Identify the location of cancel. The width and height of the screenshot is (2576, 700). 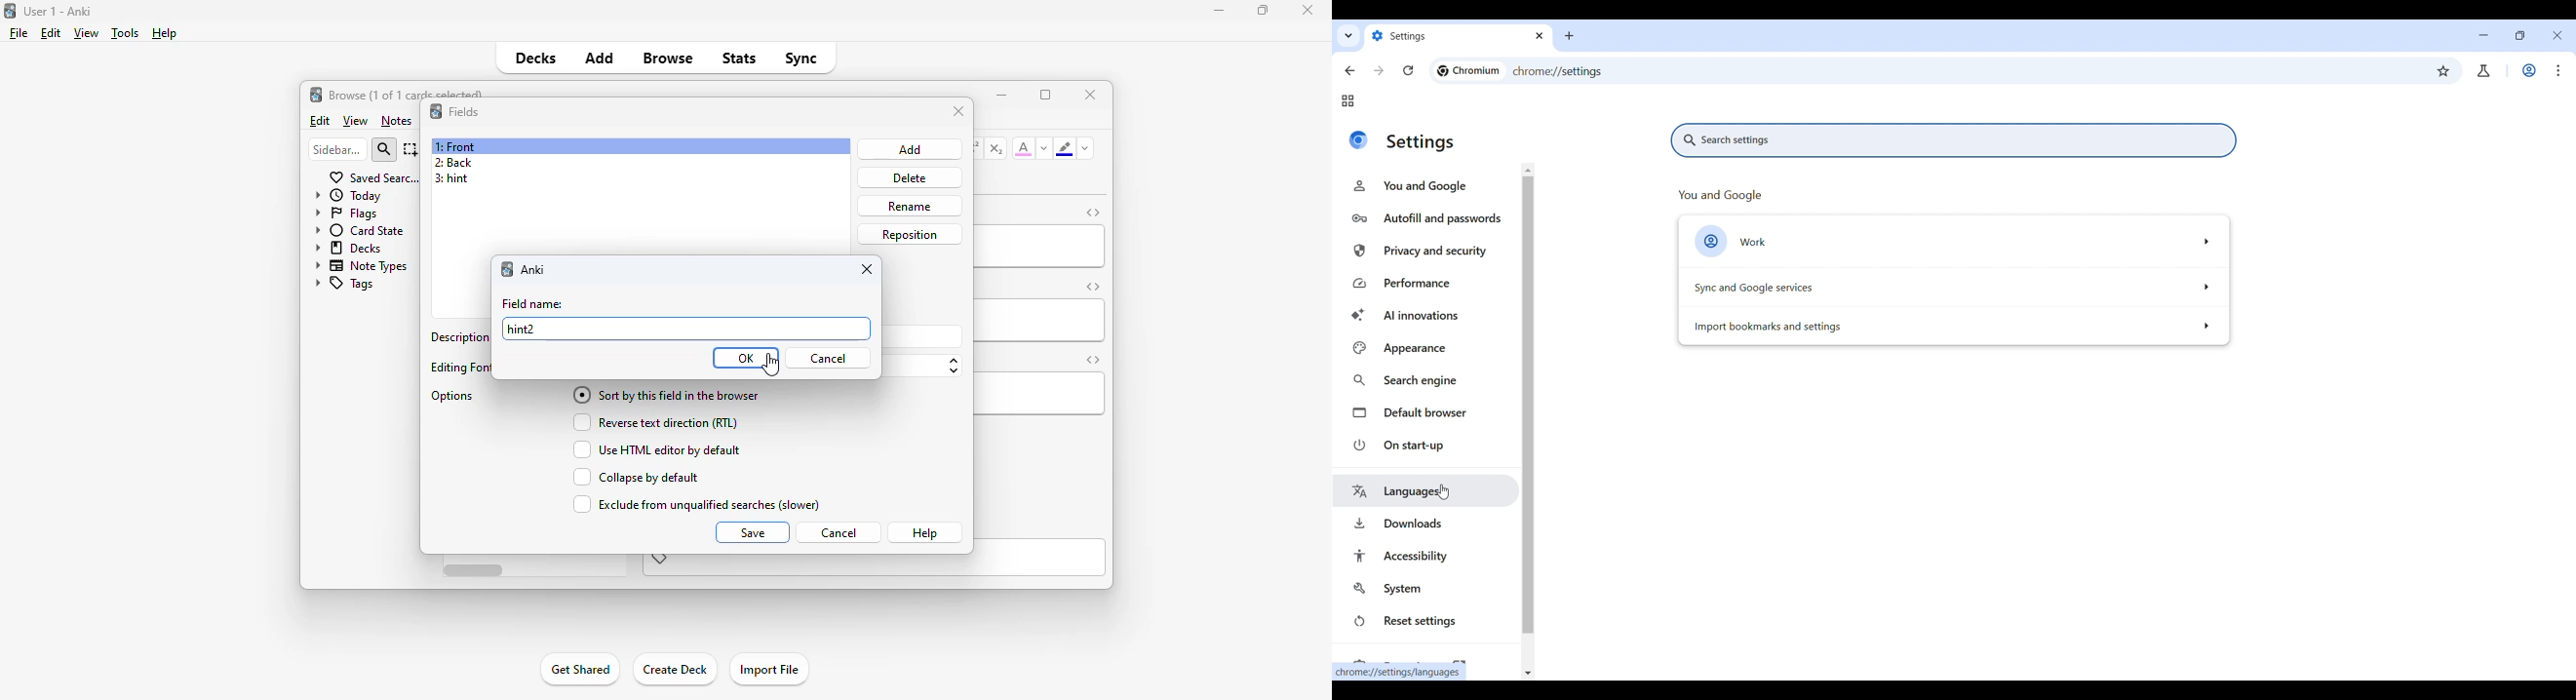
(828, 358).